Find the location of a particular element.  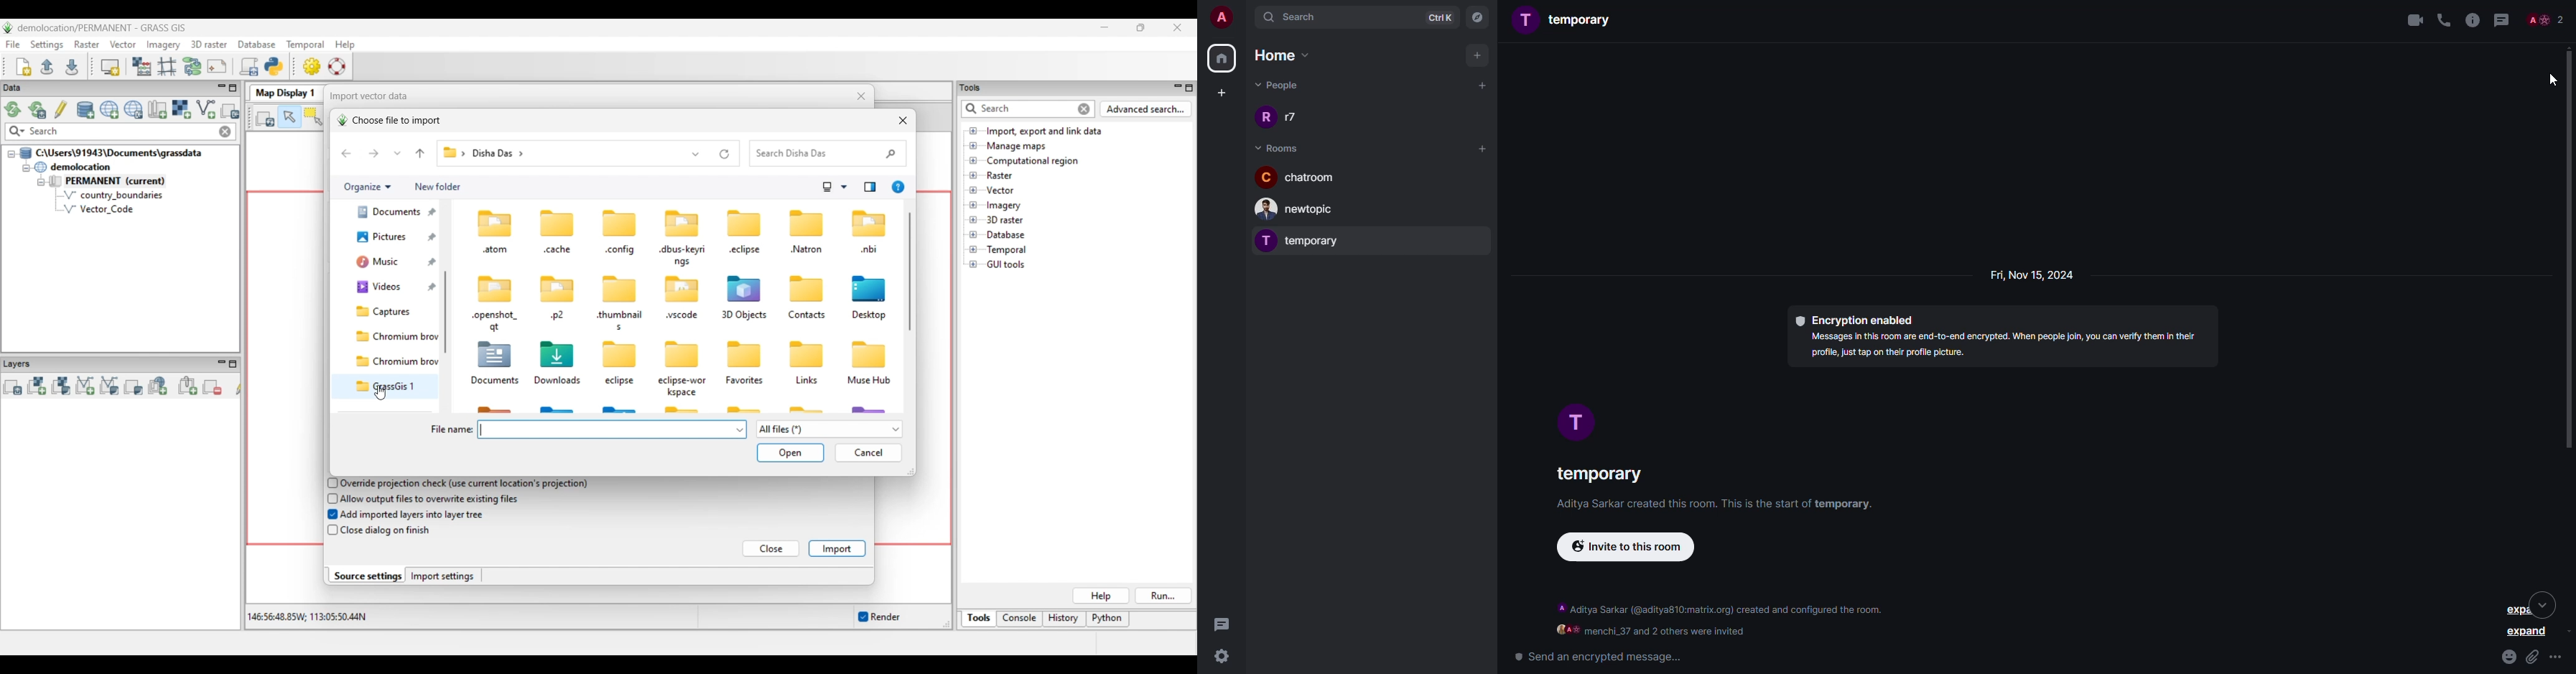

invite to this room is located at coordinates (1635, 549).